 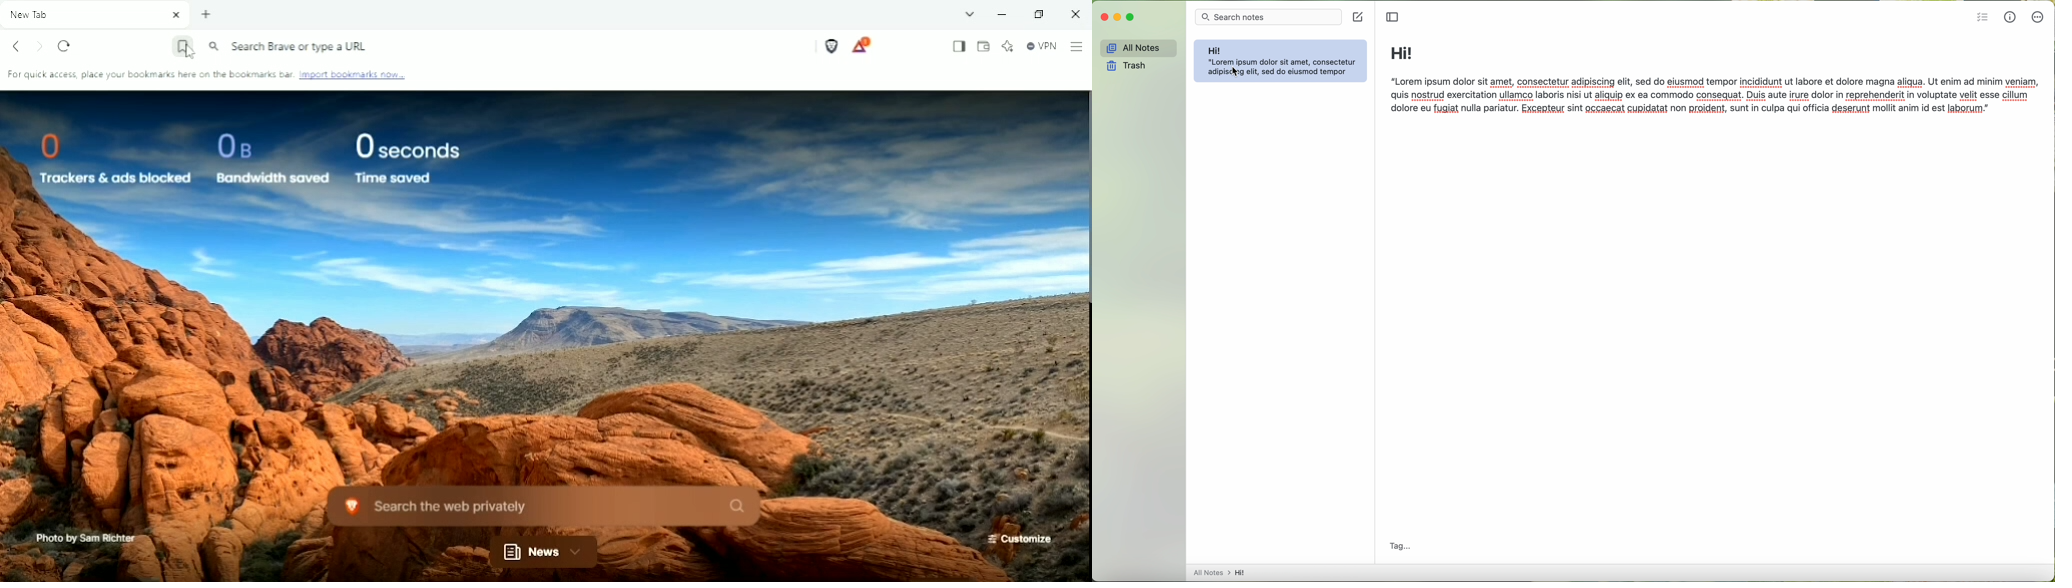 What do you see at coordinates (1401, 545) in the screenshot?
I see `tag` at bounding box center [1401, 545].